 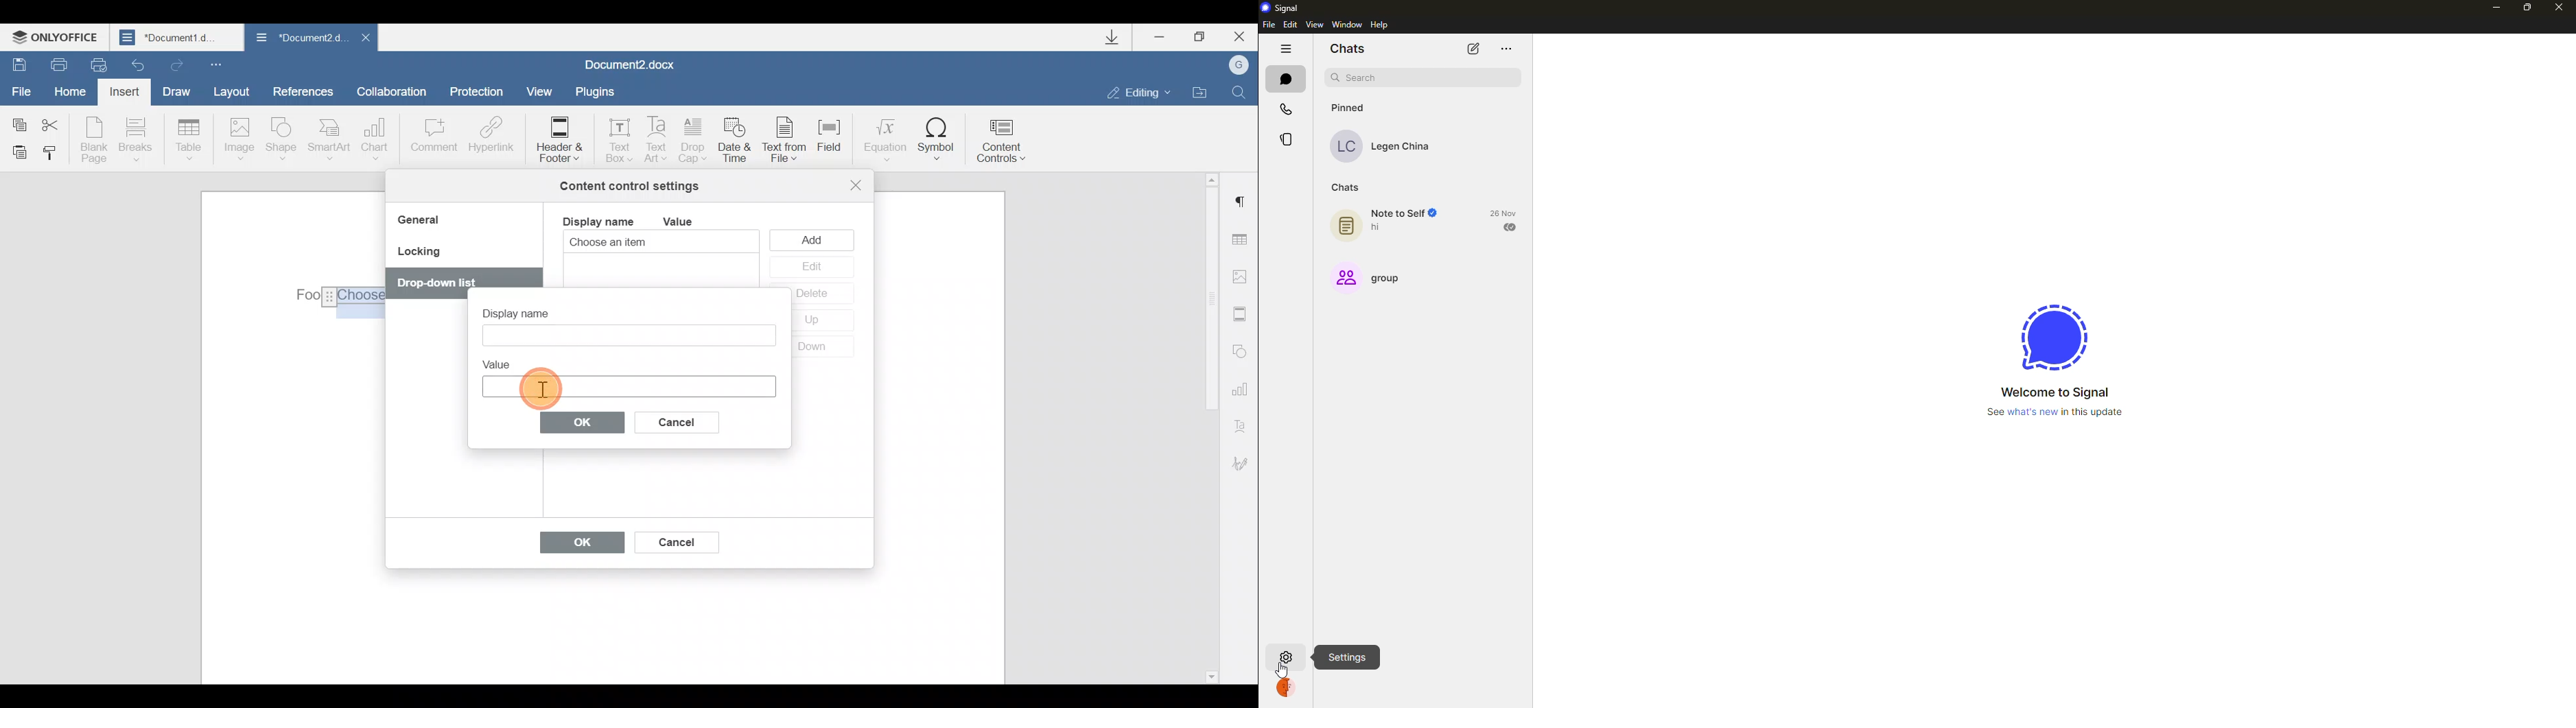 I want to click on Image settings, so click(x=1243, y=277).